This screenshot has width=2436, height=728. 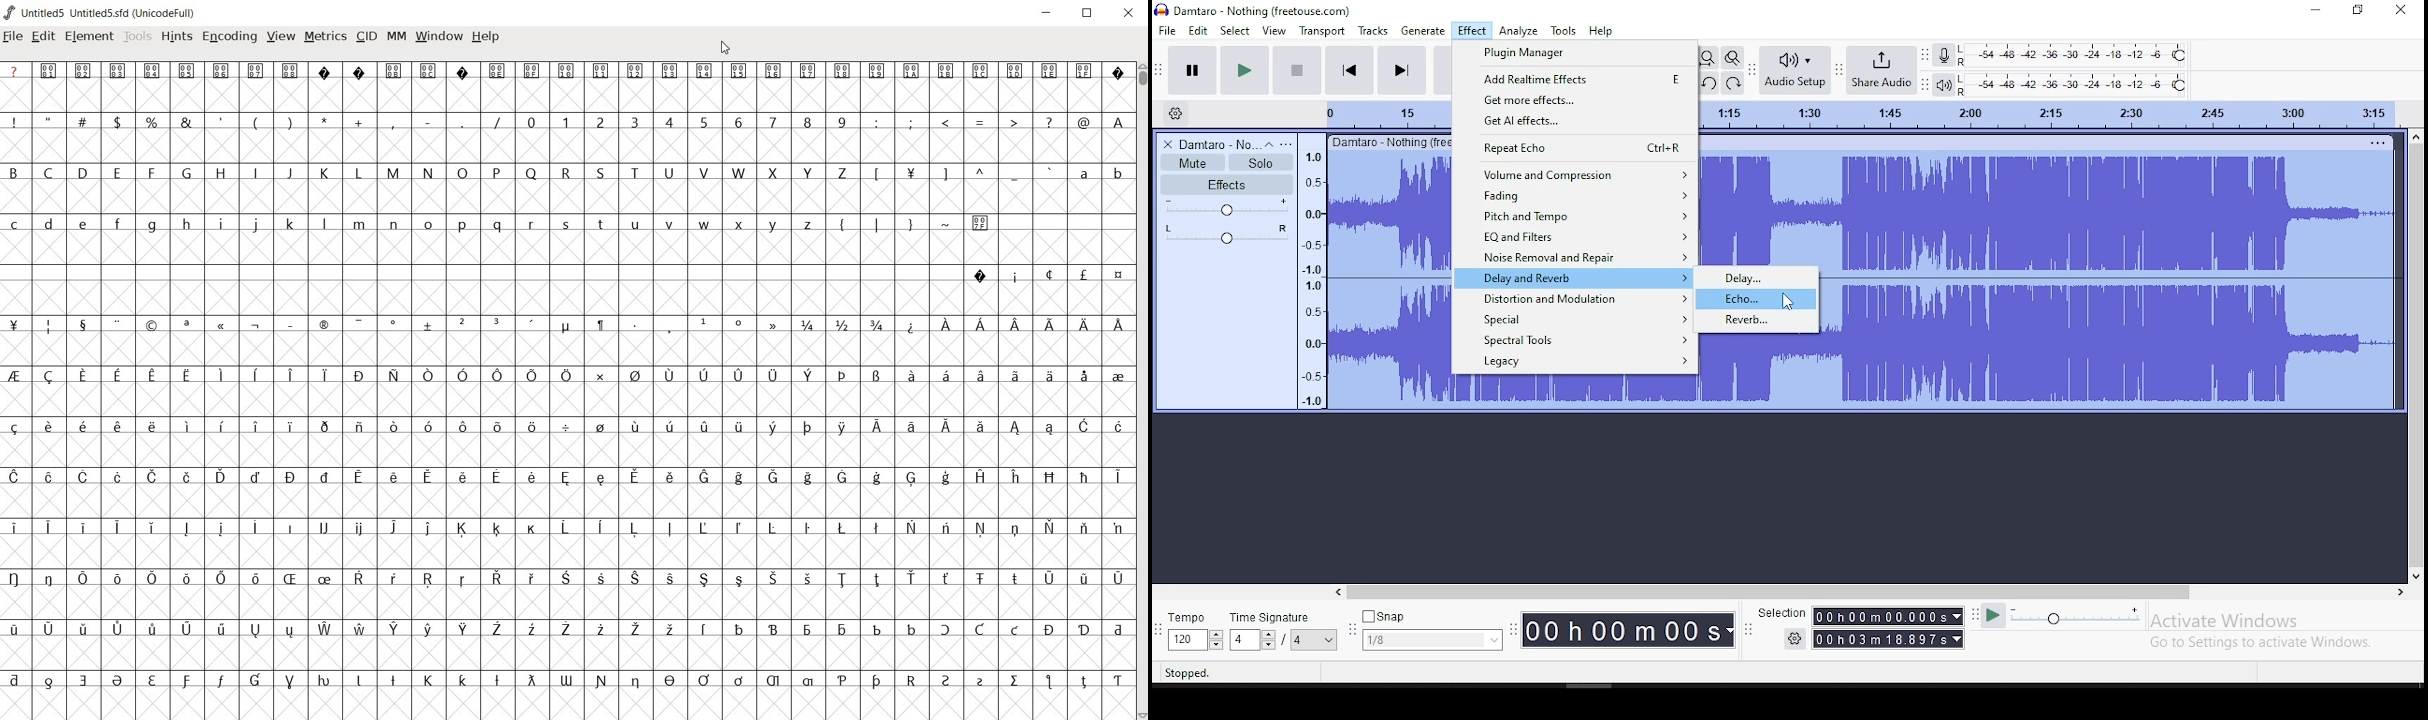 What do you see at coordinates (911, 479) in the screenshot?
I see `Symbol` at bounding box center [911, 479].